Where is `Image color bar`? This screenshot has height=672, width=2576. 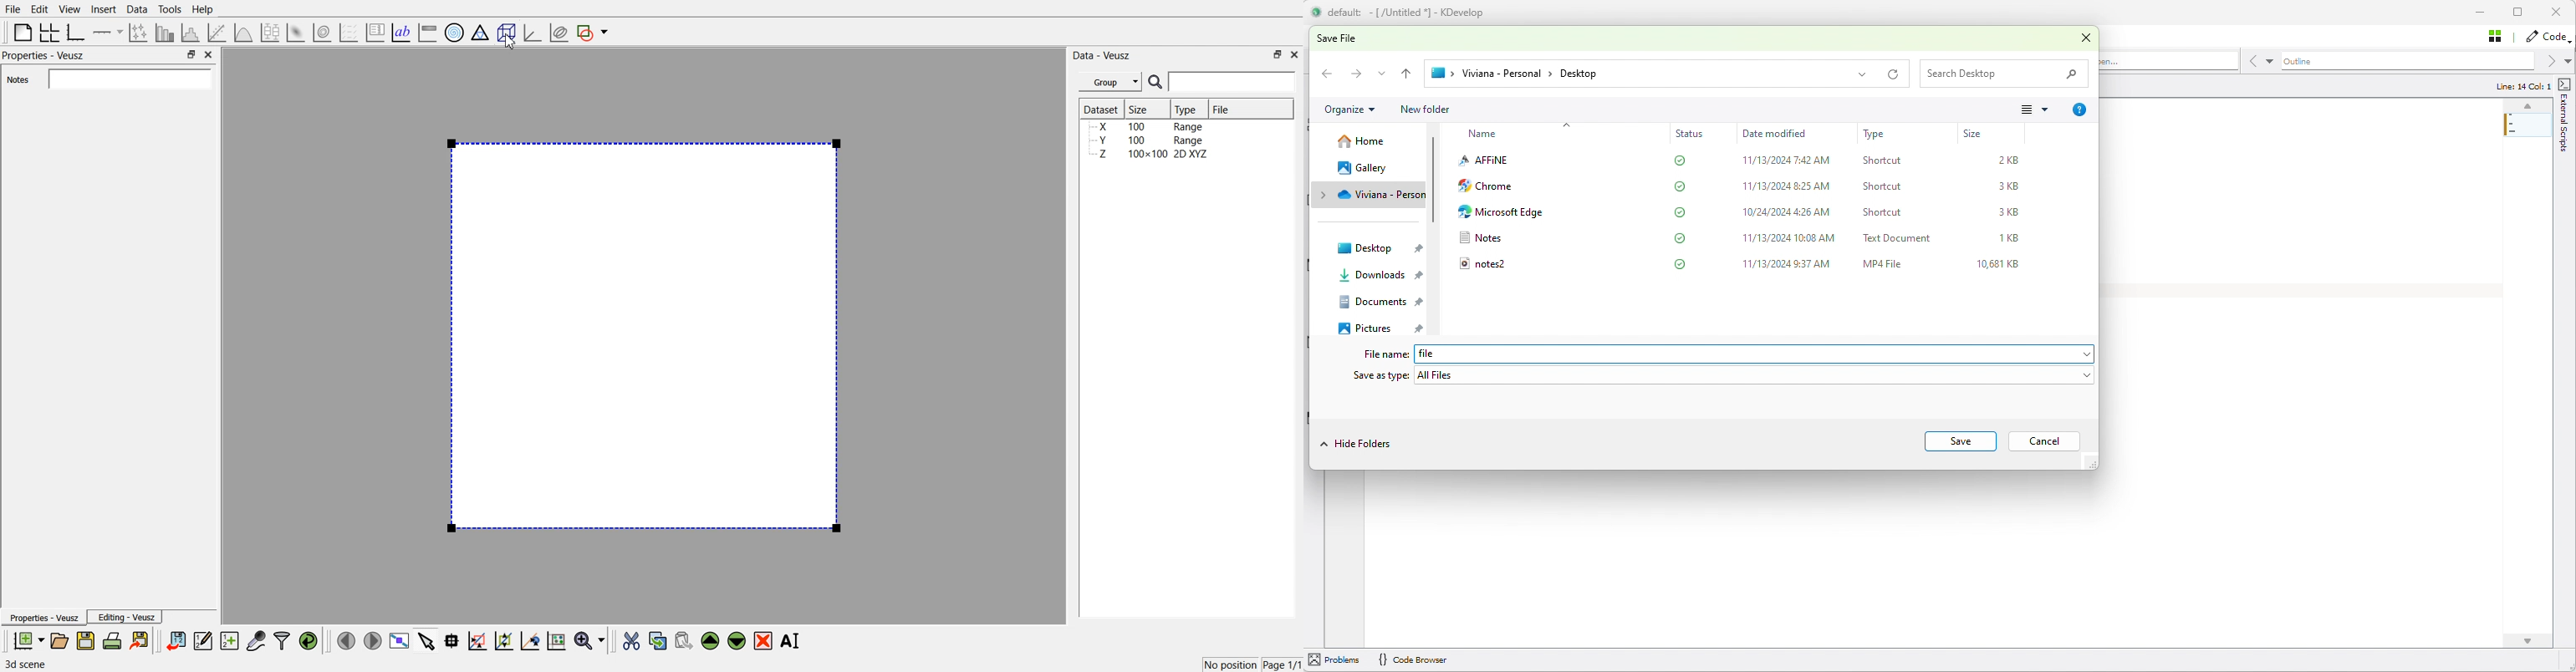 Image color bar is located at coordinates (428, 32).